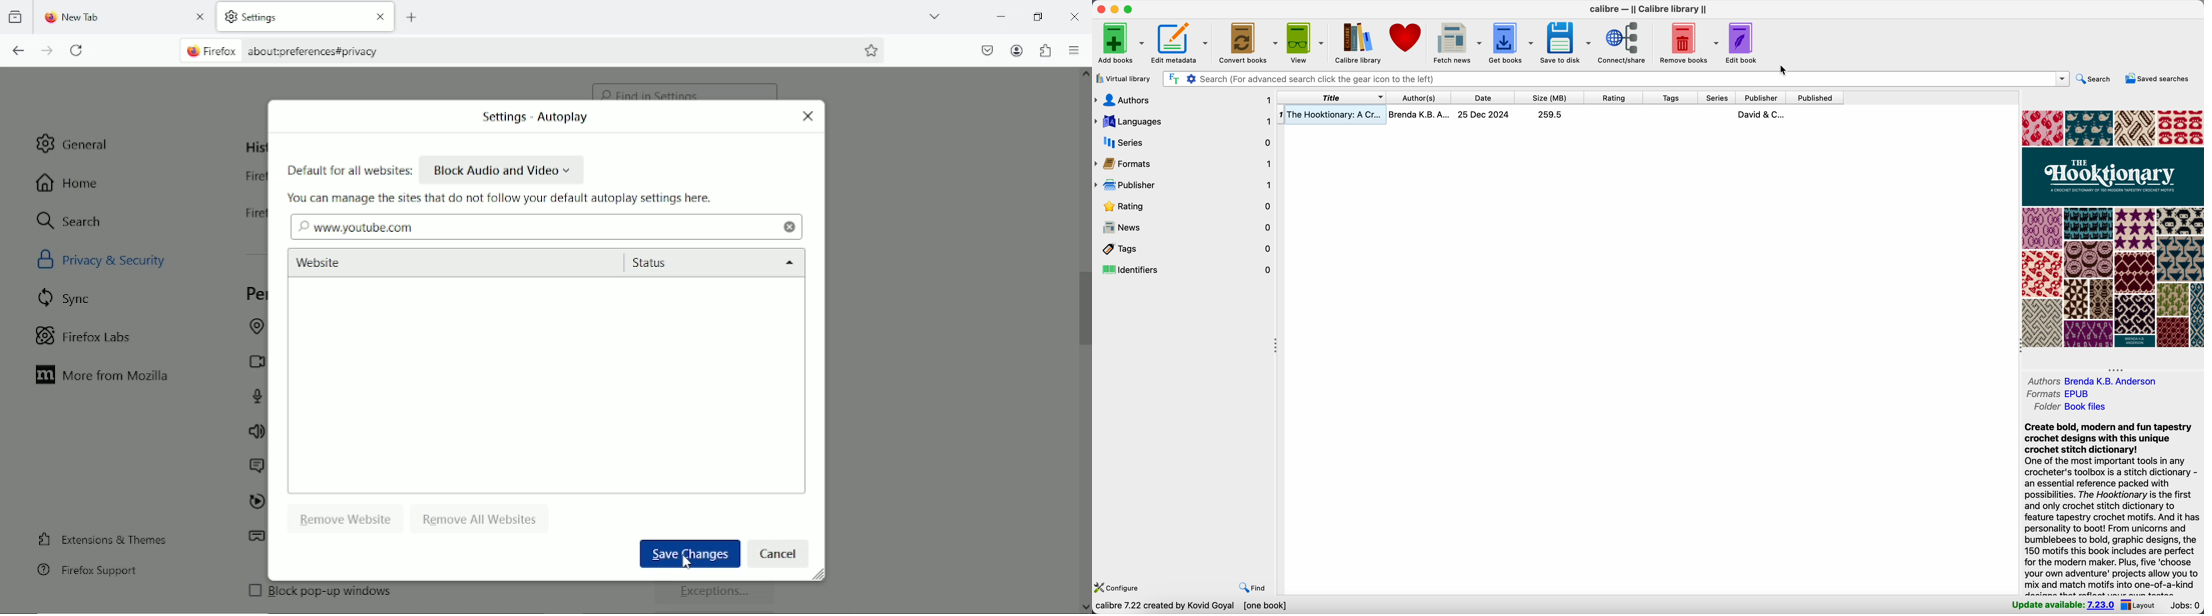 Image resolution: width=2212 pixels, height=616 pixels. What do you see at coordinates (530, 118) in the screenshot?
I see `settings autoplay` at bounding box center [530, 118].